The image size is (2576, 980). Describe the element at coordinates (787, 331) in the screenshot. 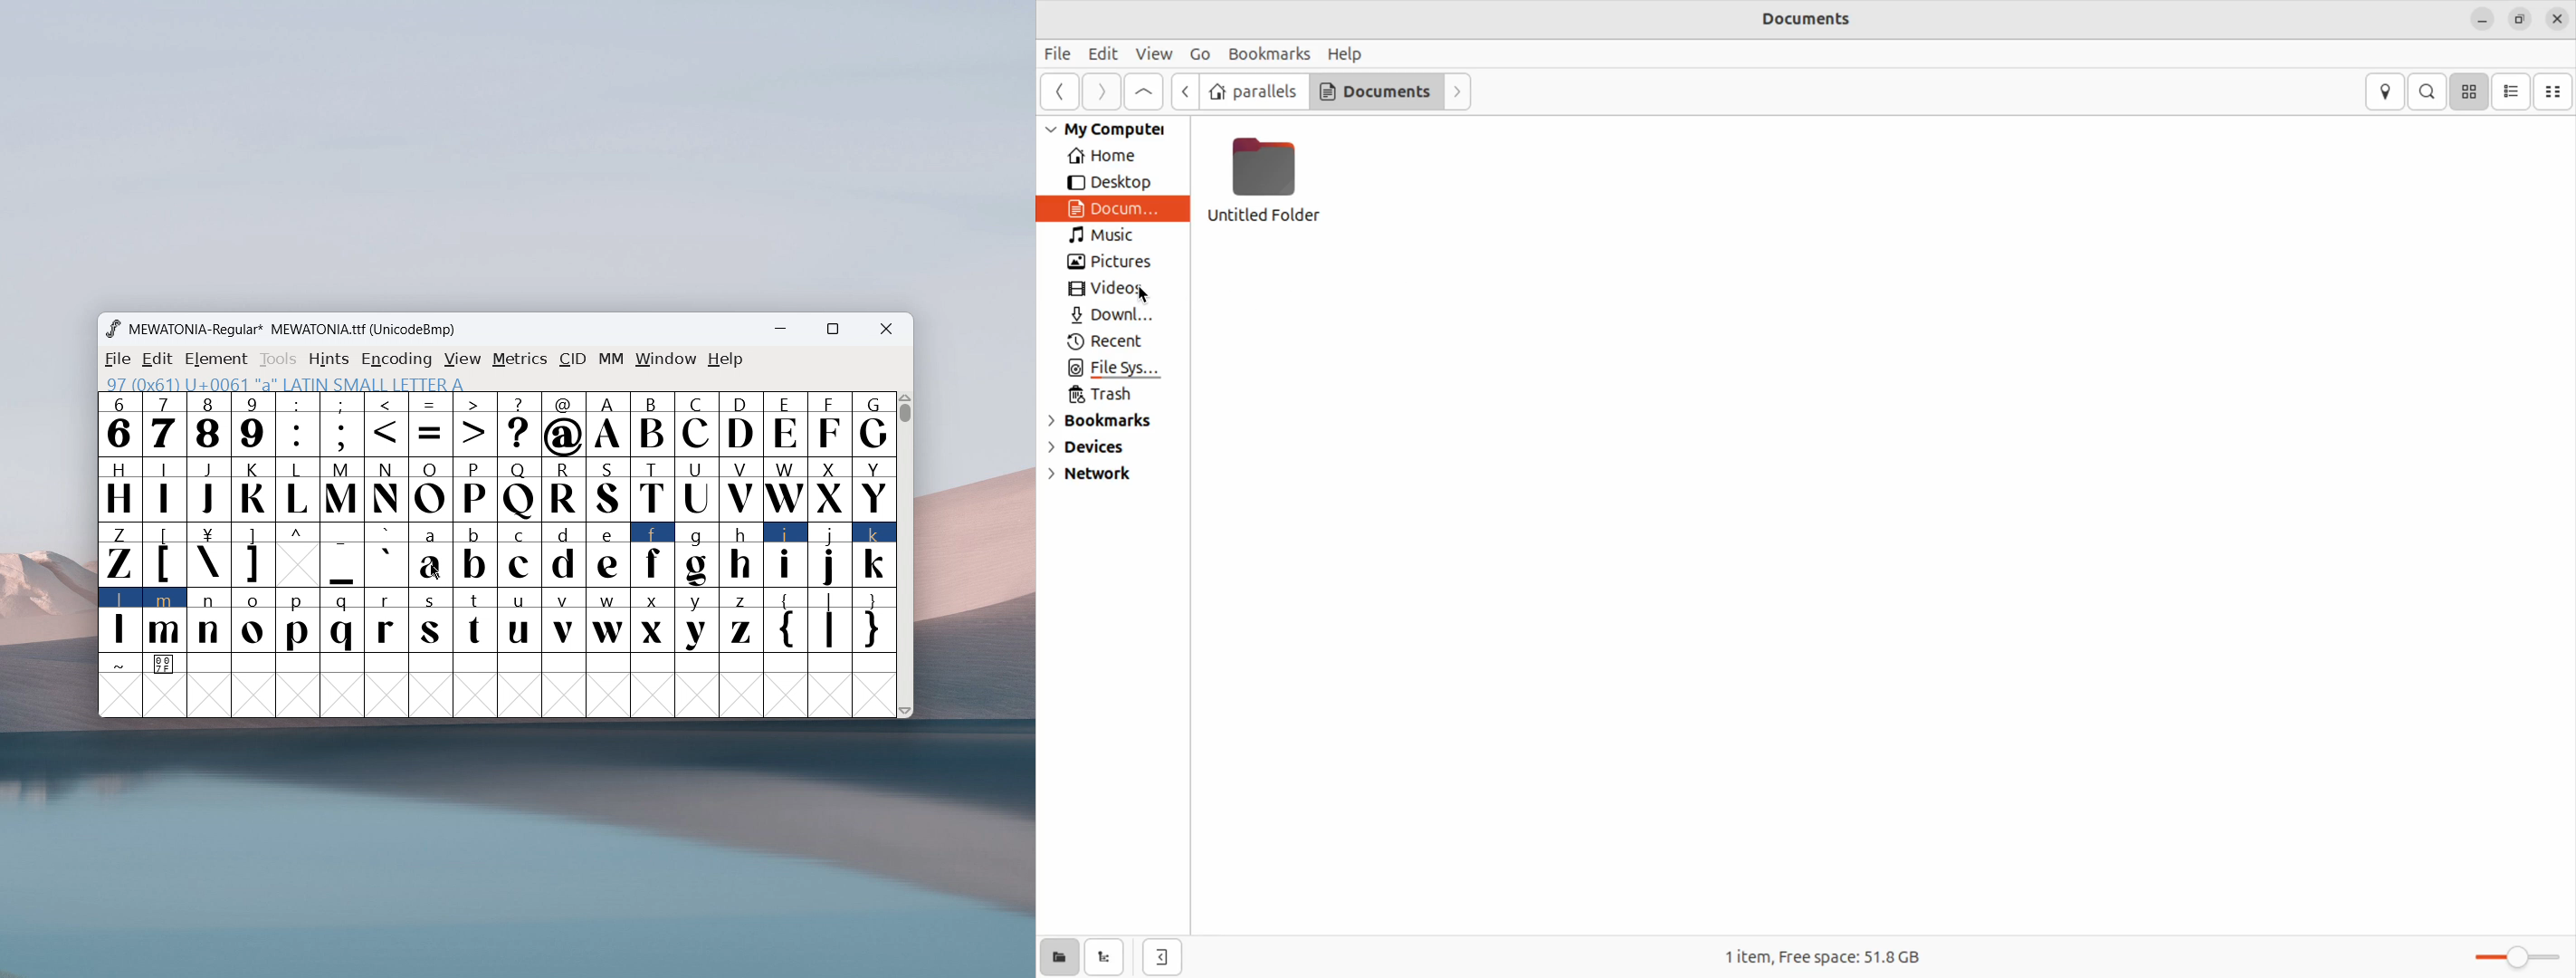

I see `minimize` at that location.